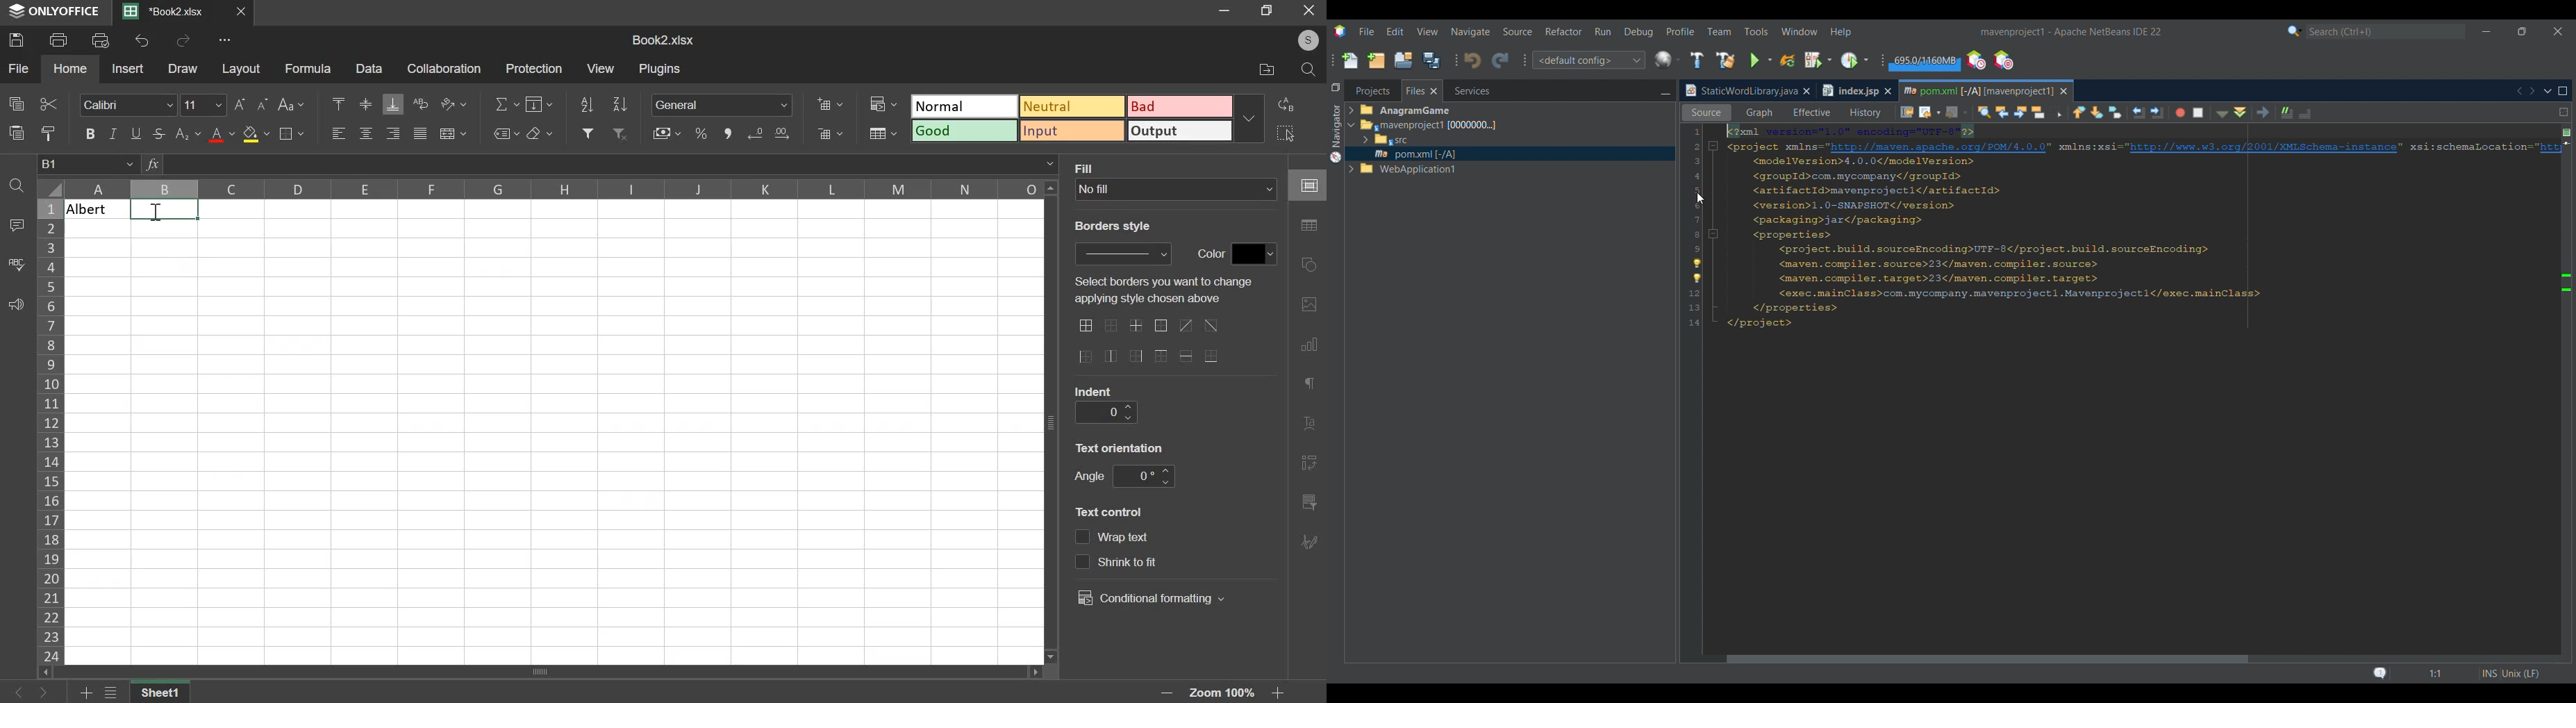  What do you see at coordinates (59, 39) in the screenshot?
I see `print` at bounding box center [59, 39].